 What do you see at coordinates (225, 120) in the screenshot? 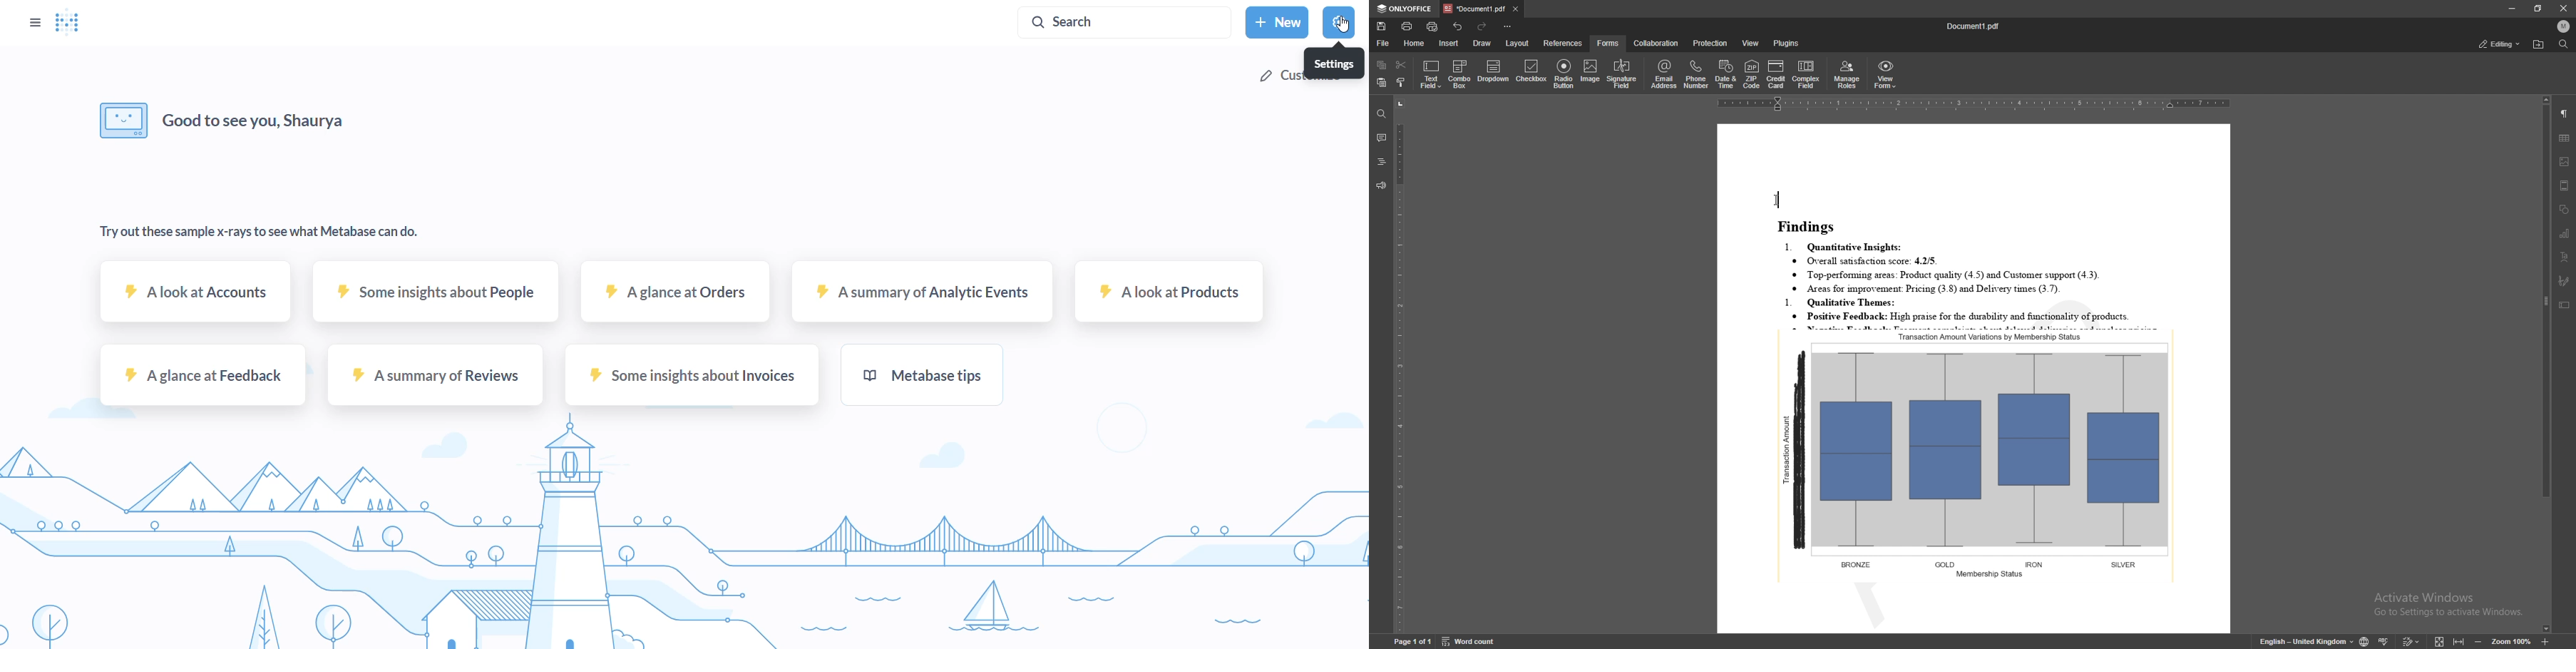
I see `Good to see you, Shaurya` at bounding box center [225, 120].